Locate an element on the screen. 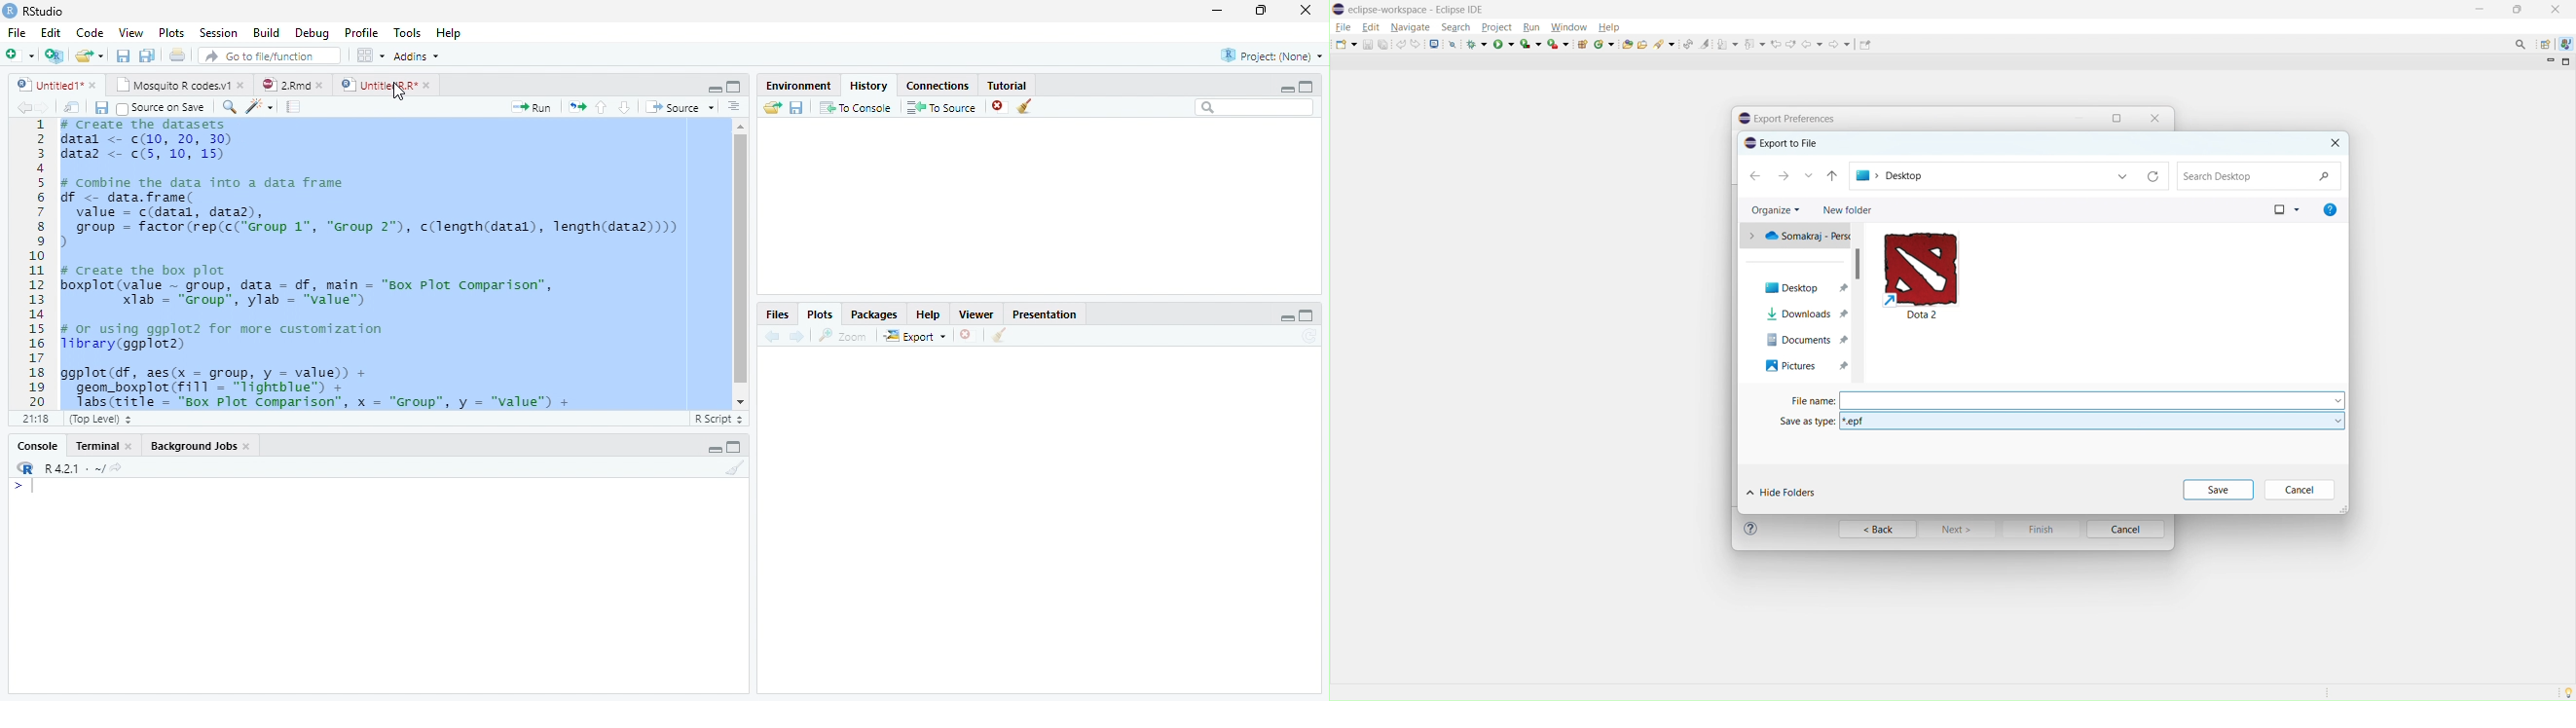 The image size is (2576, 728). Help is located at coordinates (449, 32).